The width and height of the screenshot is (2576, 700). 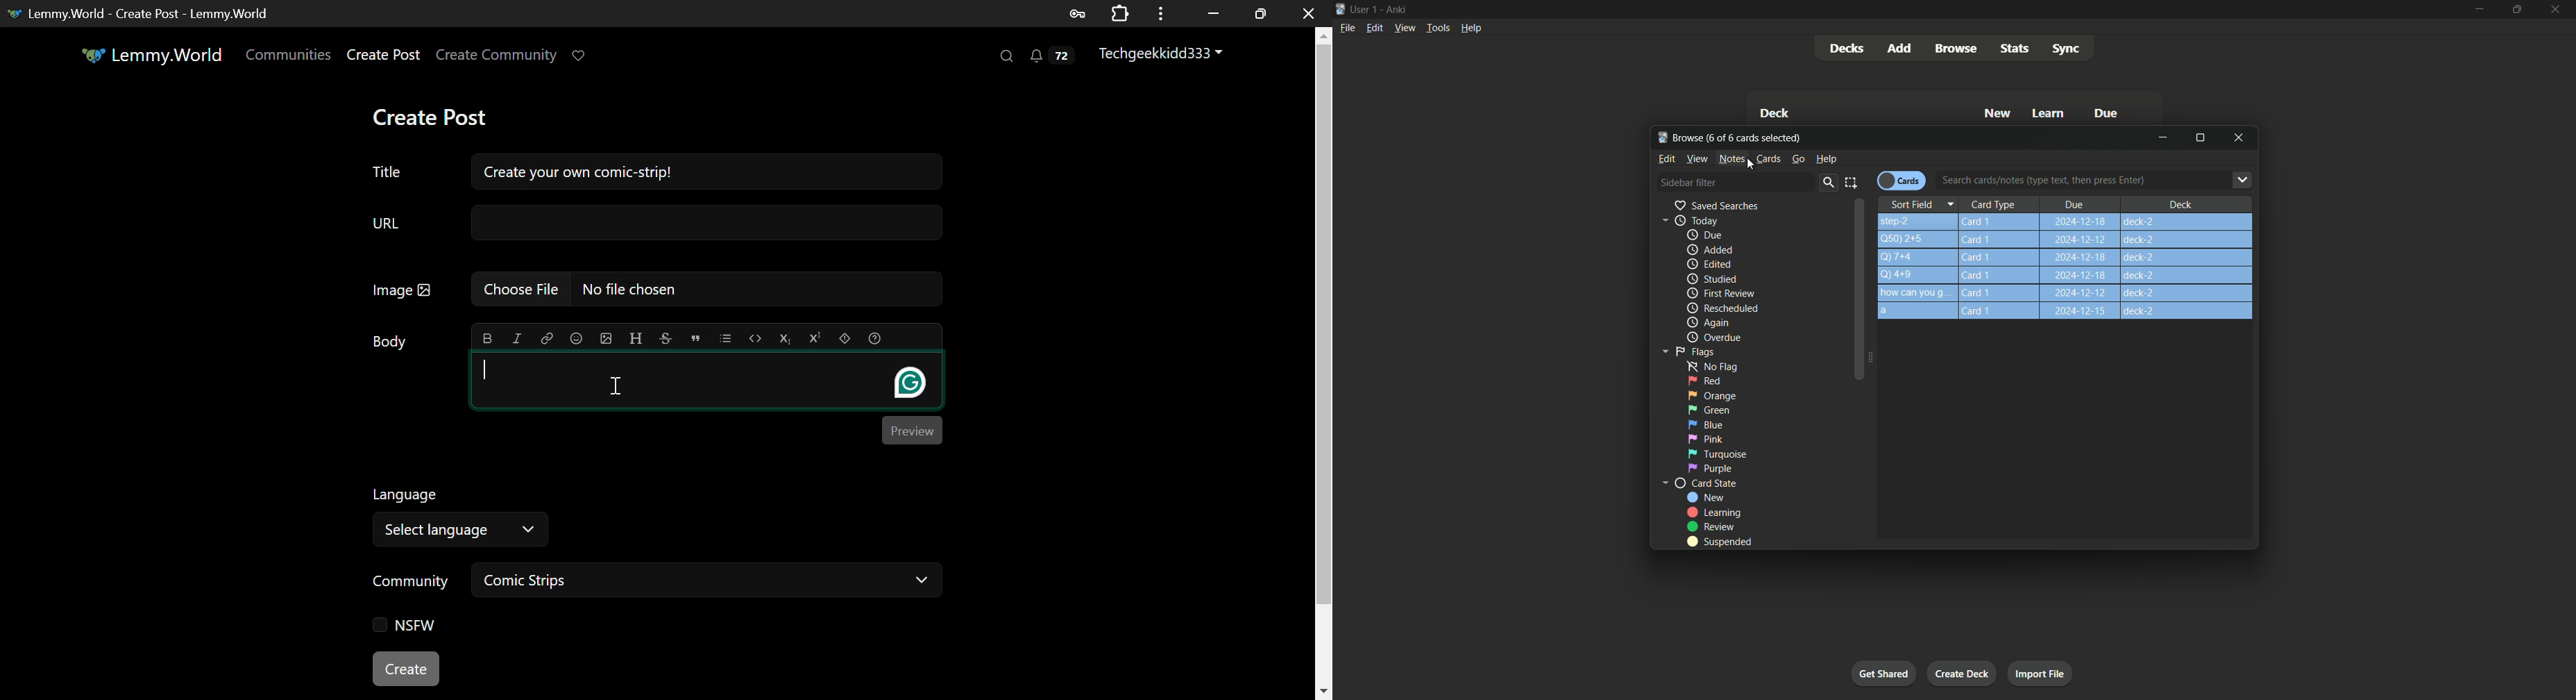 What do you see at coordinates (2163, 138) in the screenshot?
I see `minimize` at bounding box center [2163, 138].